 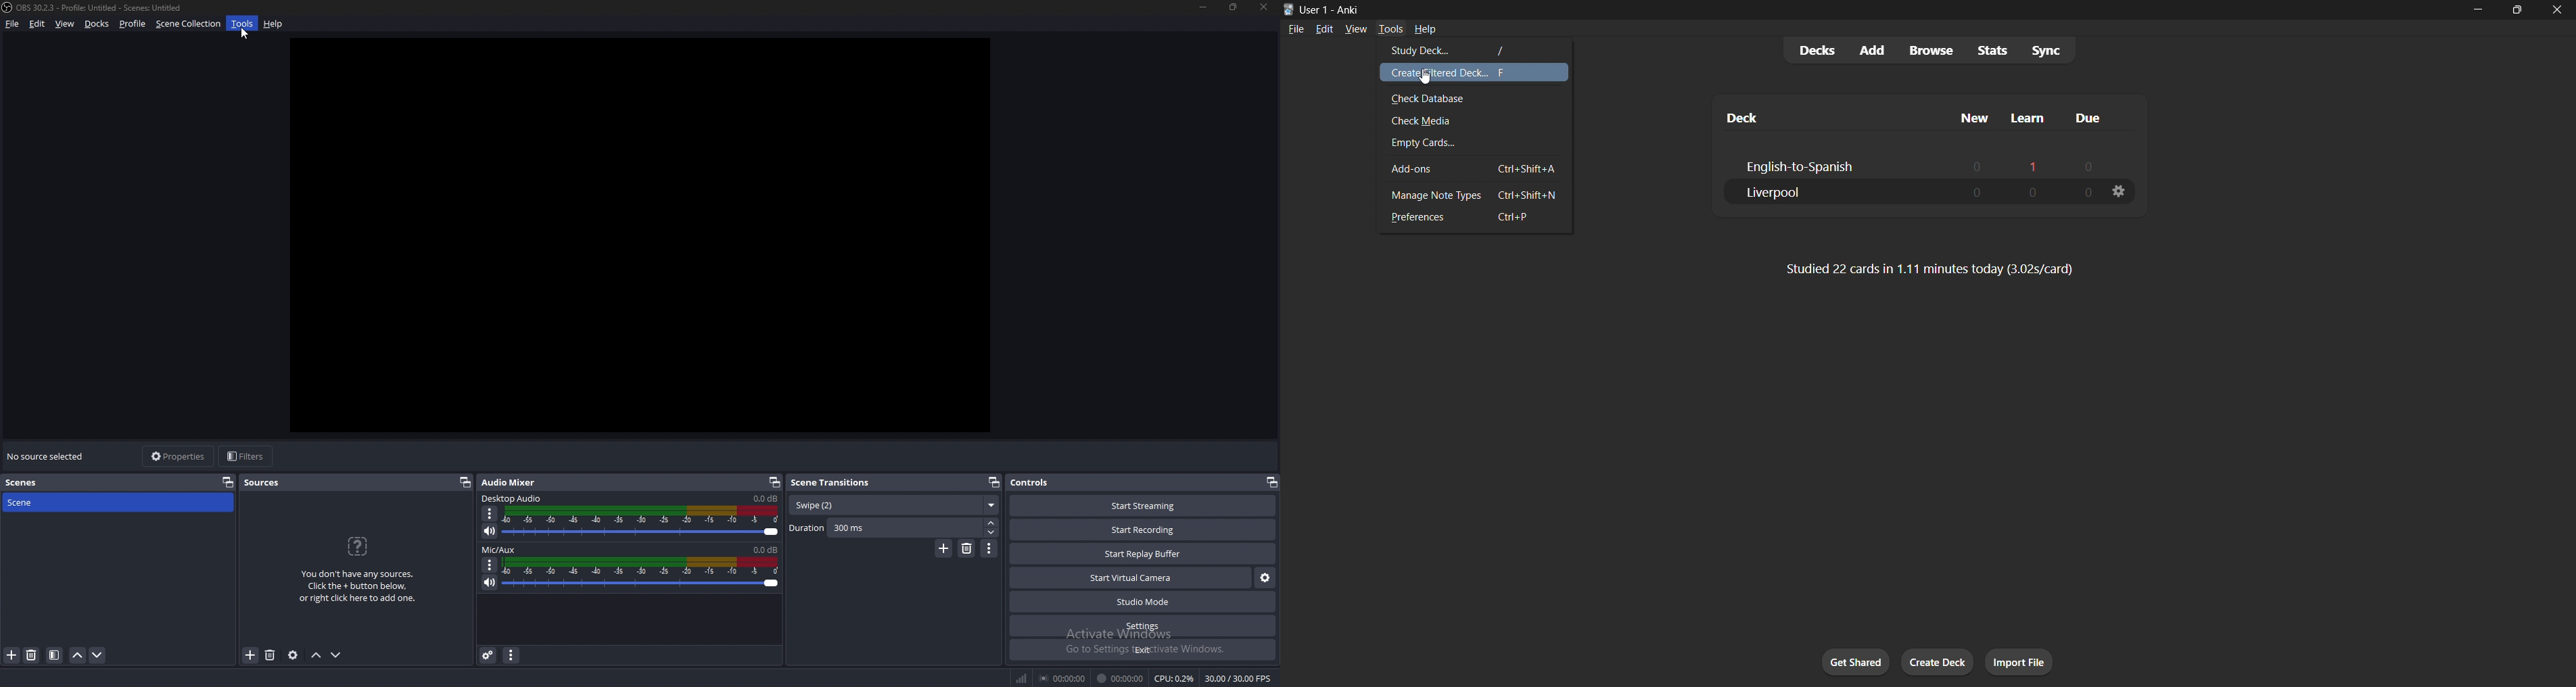 I want to click on mute, so click(x=490, y=582).